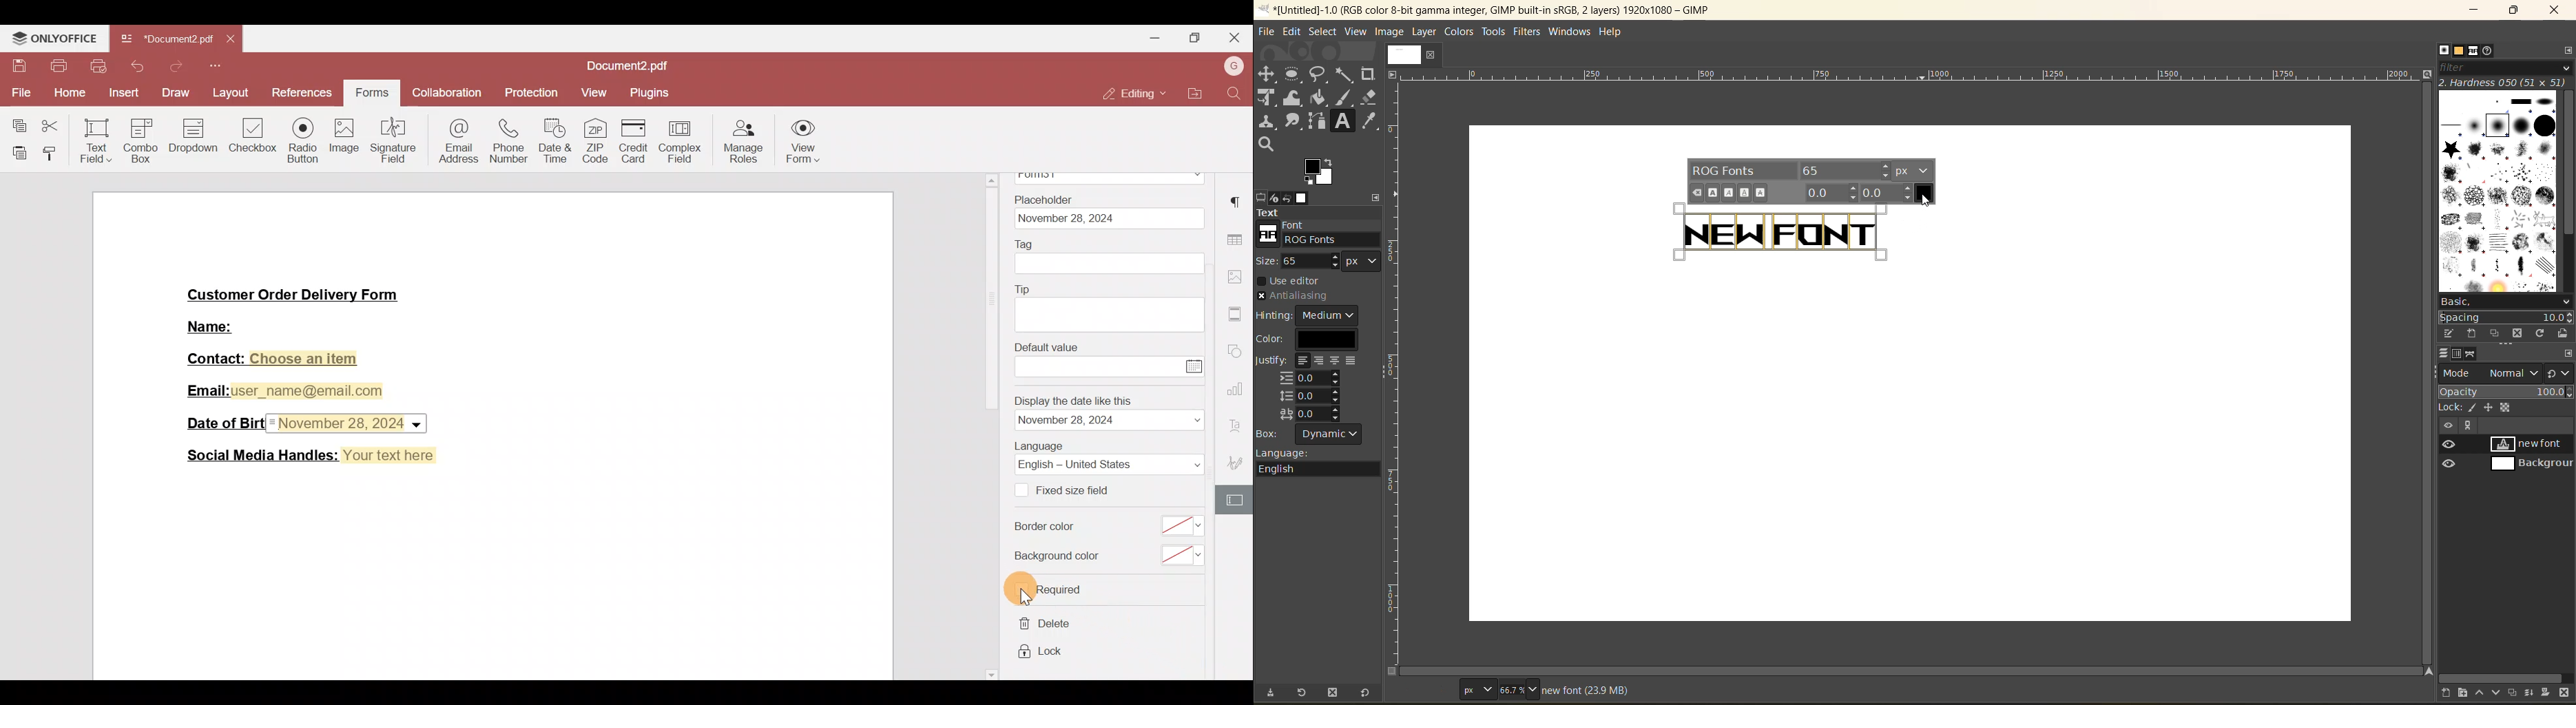 This screenshot has height=728, width=2576. What do you see at coordinates (2498, 692) in the screenshot?
I see `lower this layer` at bounding box center [2498, 692].